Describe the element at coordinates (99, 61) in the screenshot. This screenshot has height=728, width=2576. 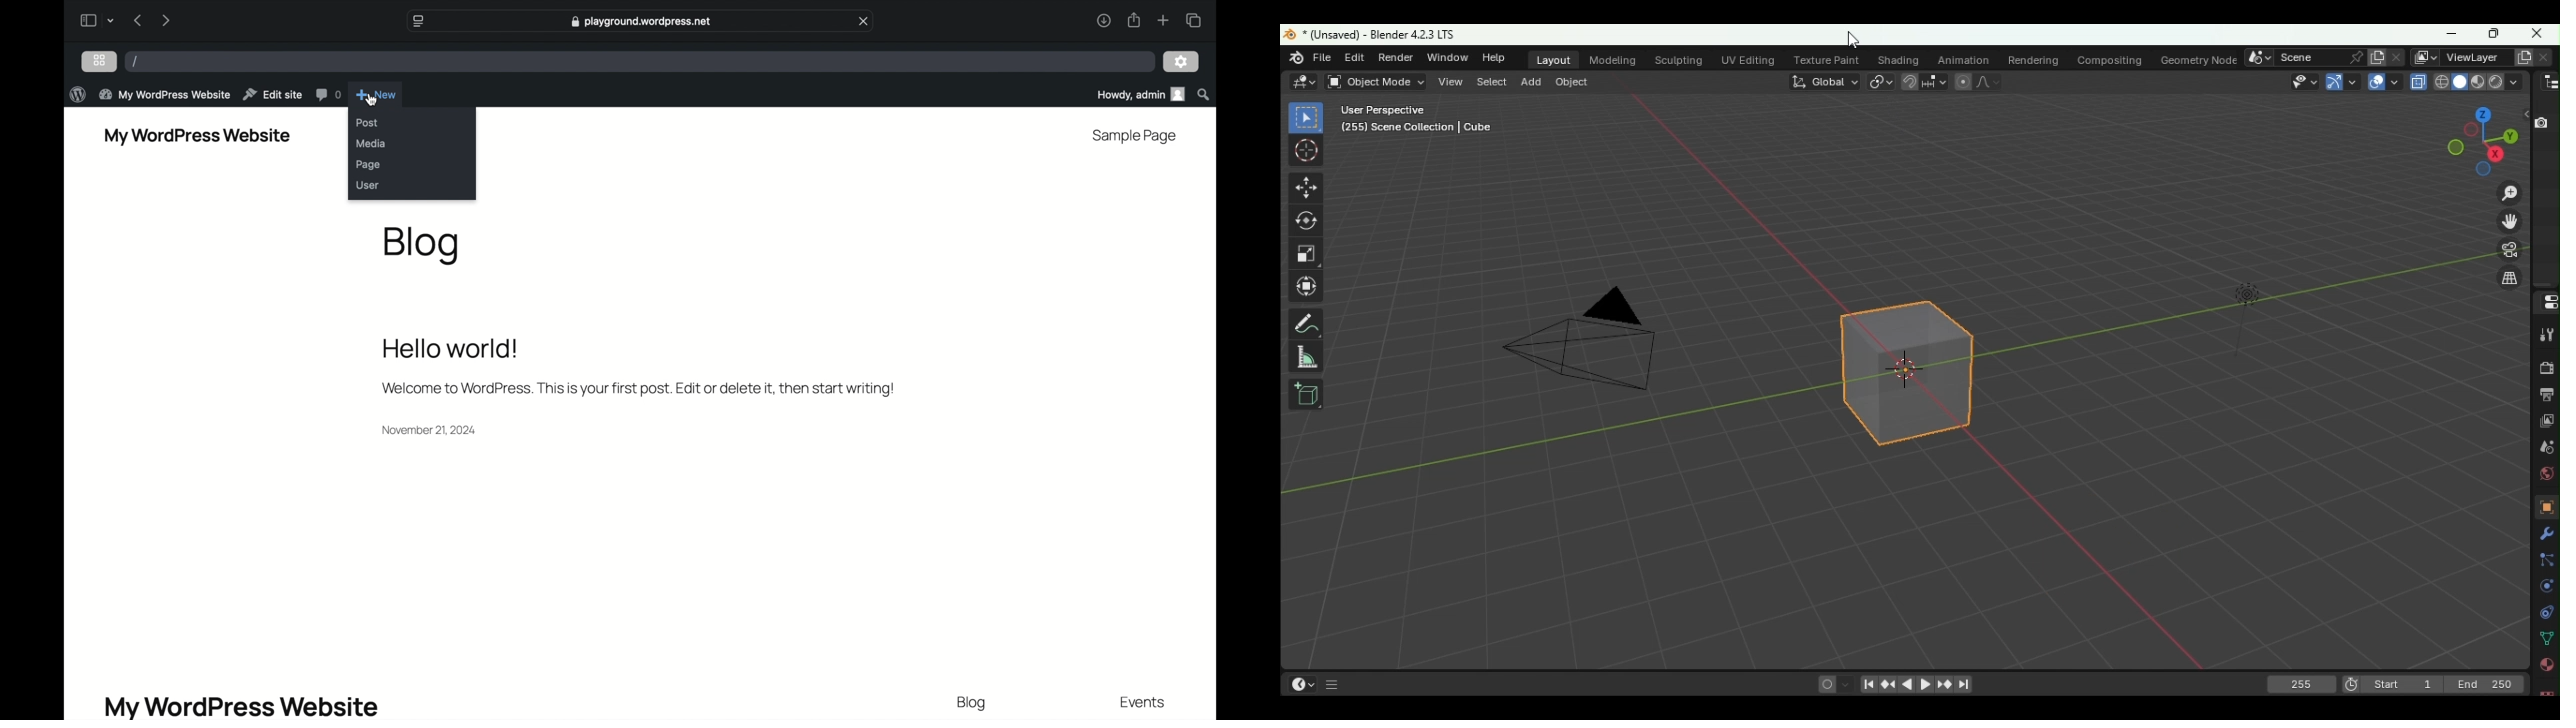
I see `grid view` at that location.